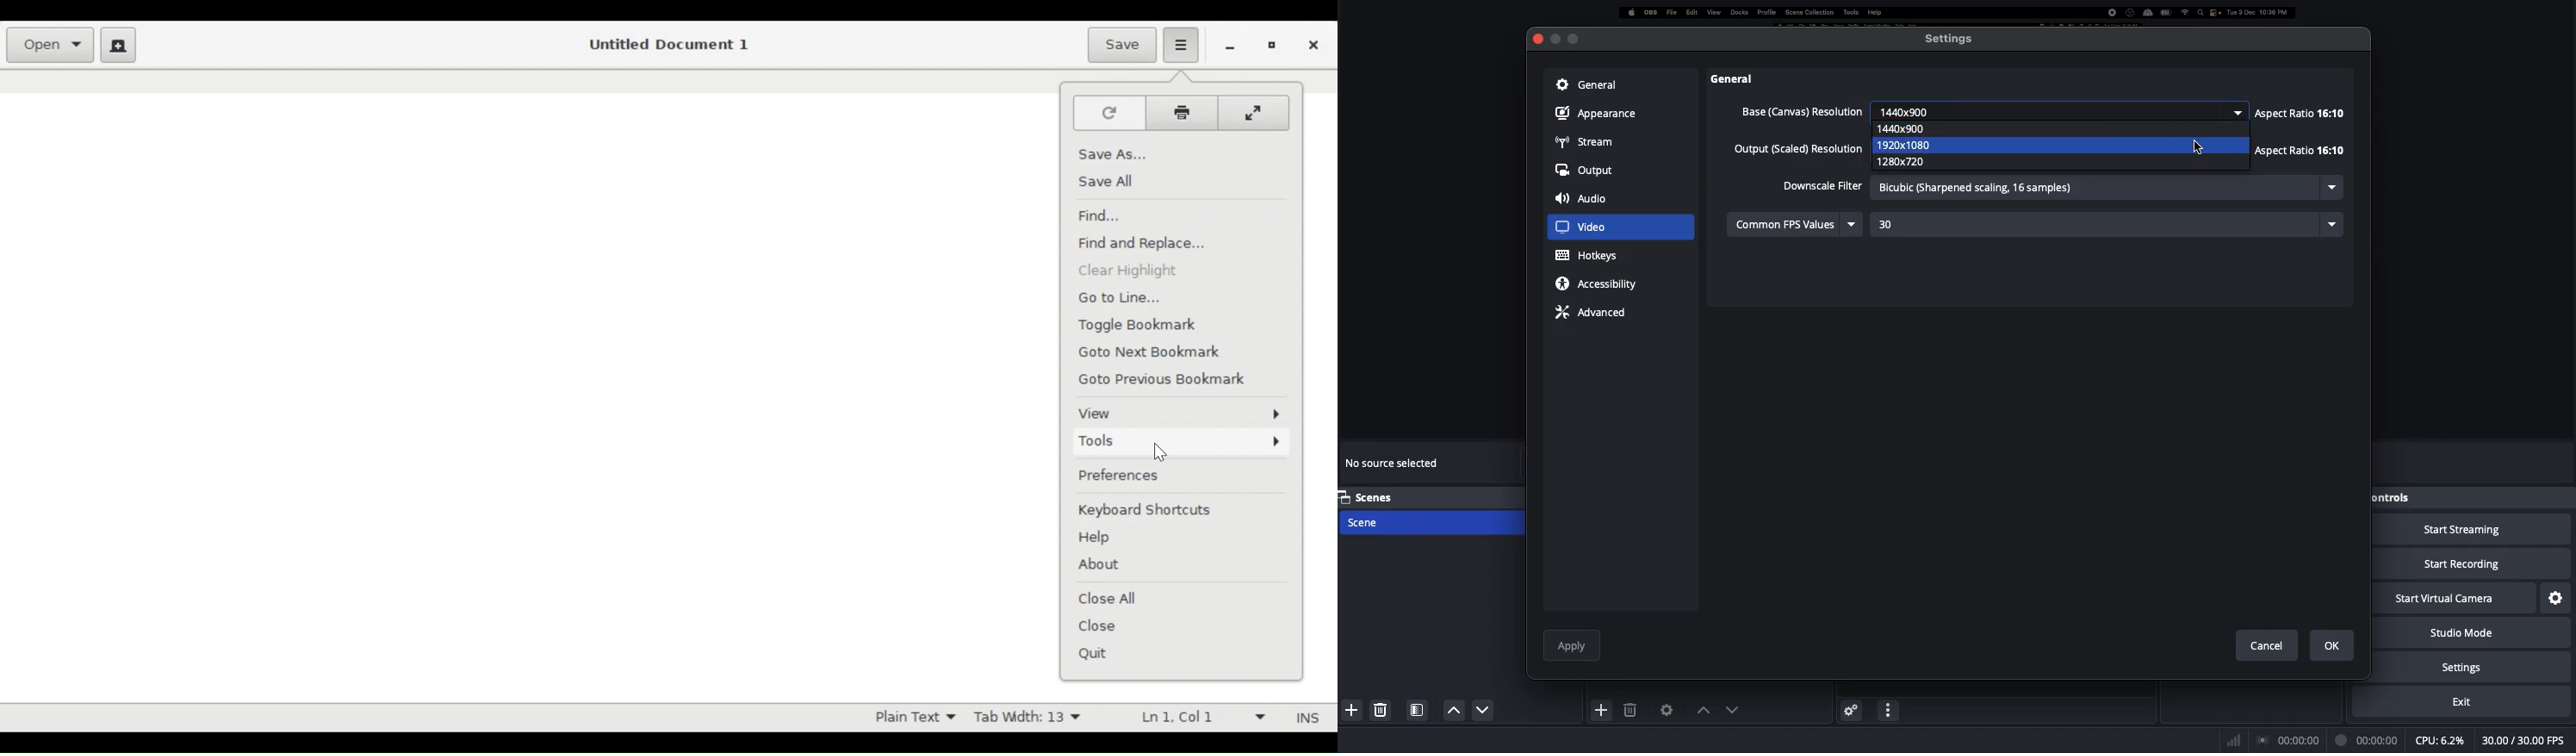  I want to click on Start recording, so click(2473, 565).